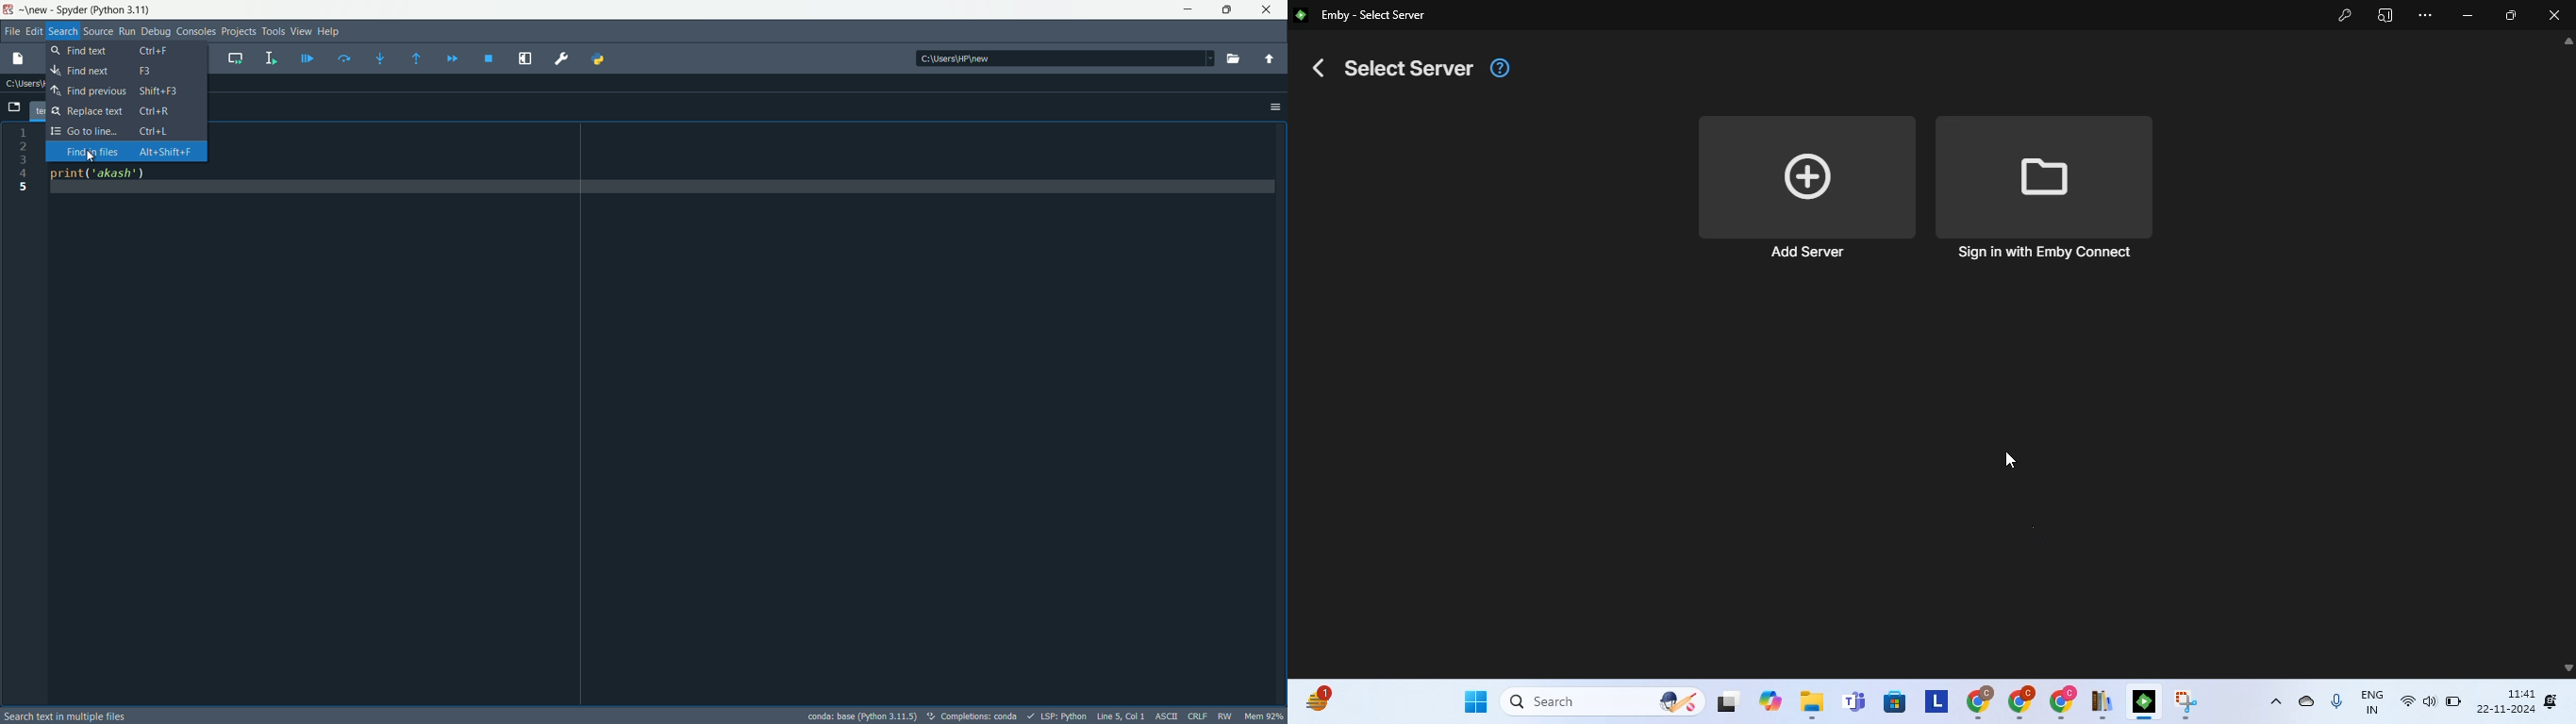 The image size is (2576, 728). I want to click on debug current line, so click(305, 58).